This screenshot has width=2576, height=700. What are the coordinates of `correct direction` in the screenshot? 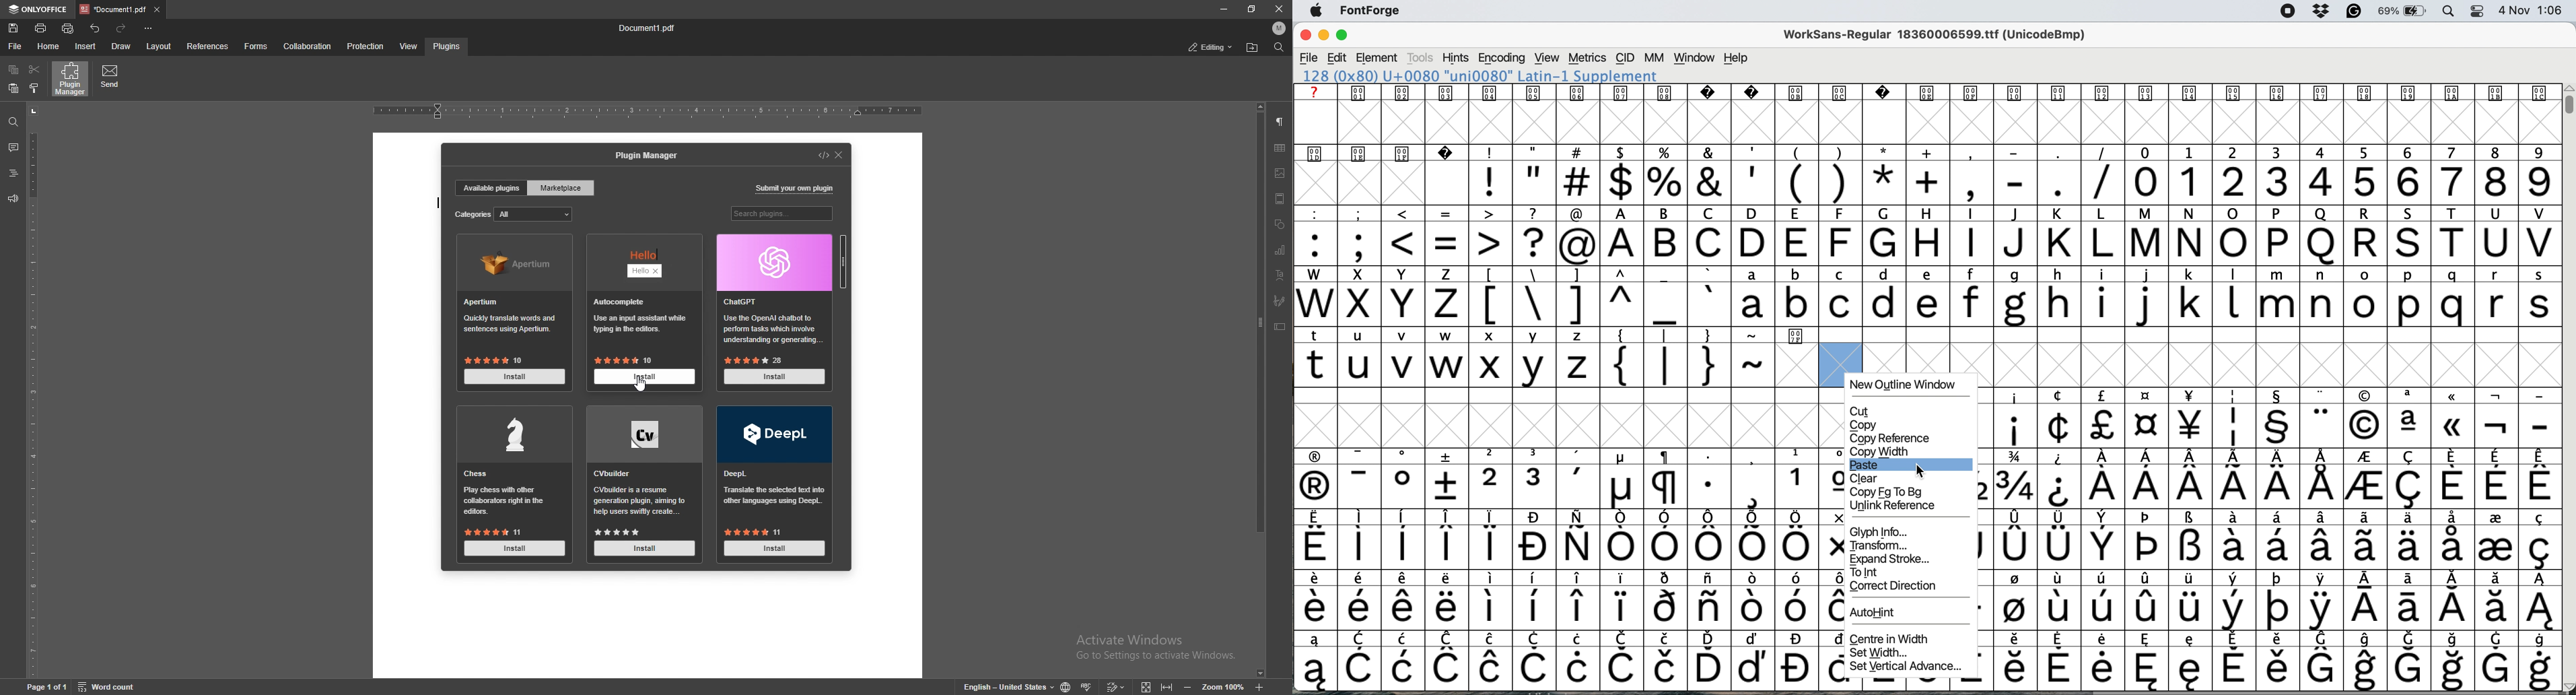 It's located at (1896, 588).